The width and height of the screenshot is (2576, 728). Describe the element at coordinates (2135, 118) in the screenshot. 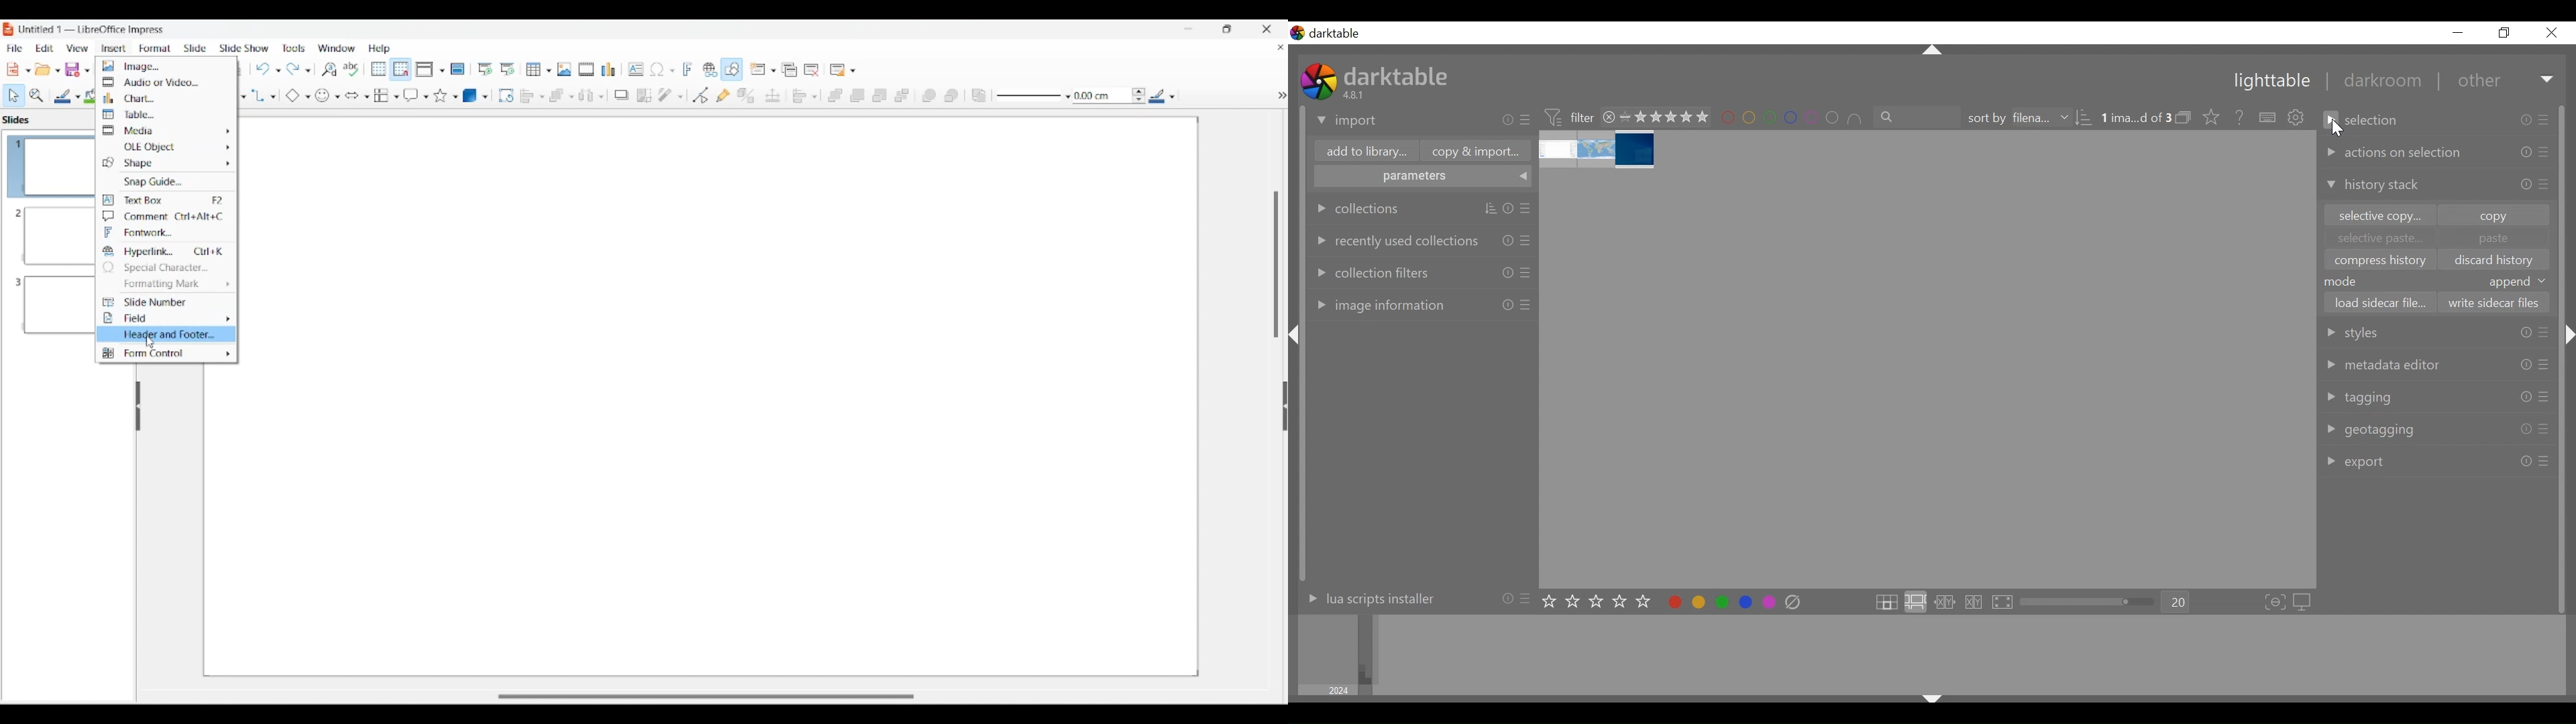

I see `number of image selected` at that location.